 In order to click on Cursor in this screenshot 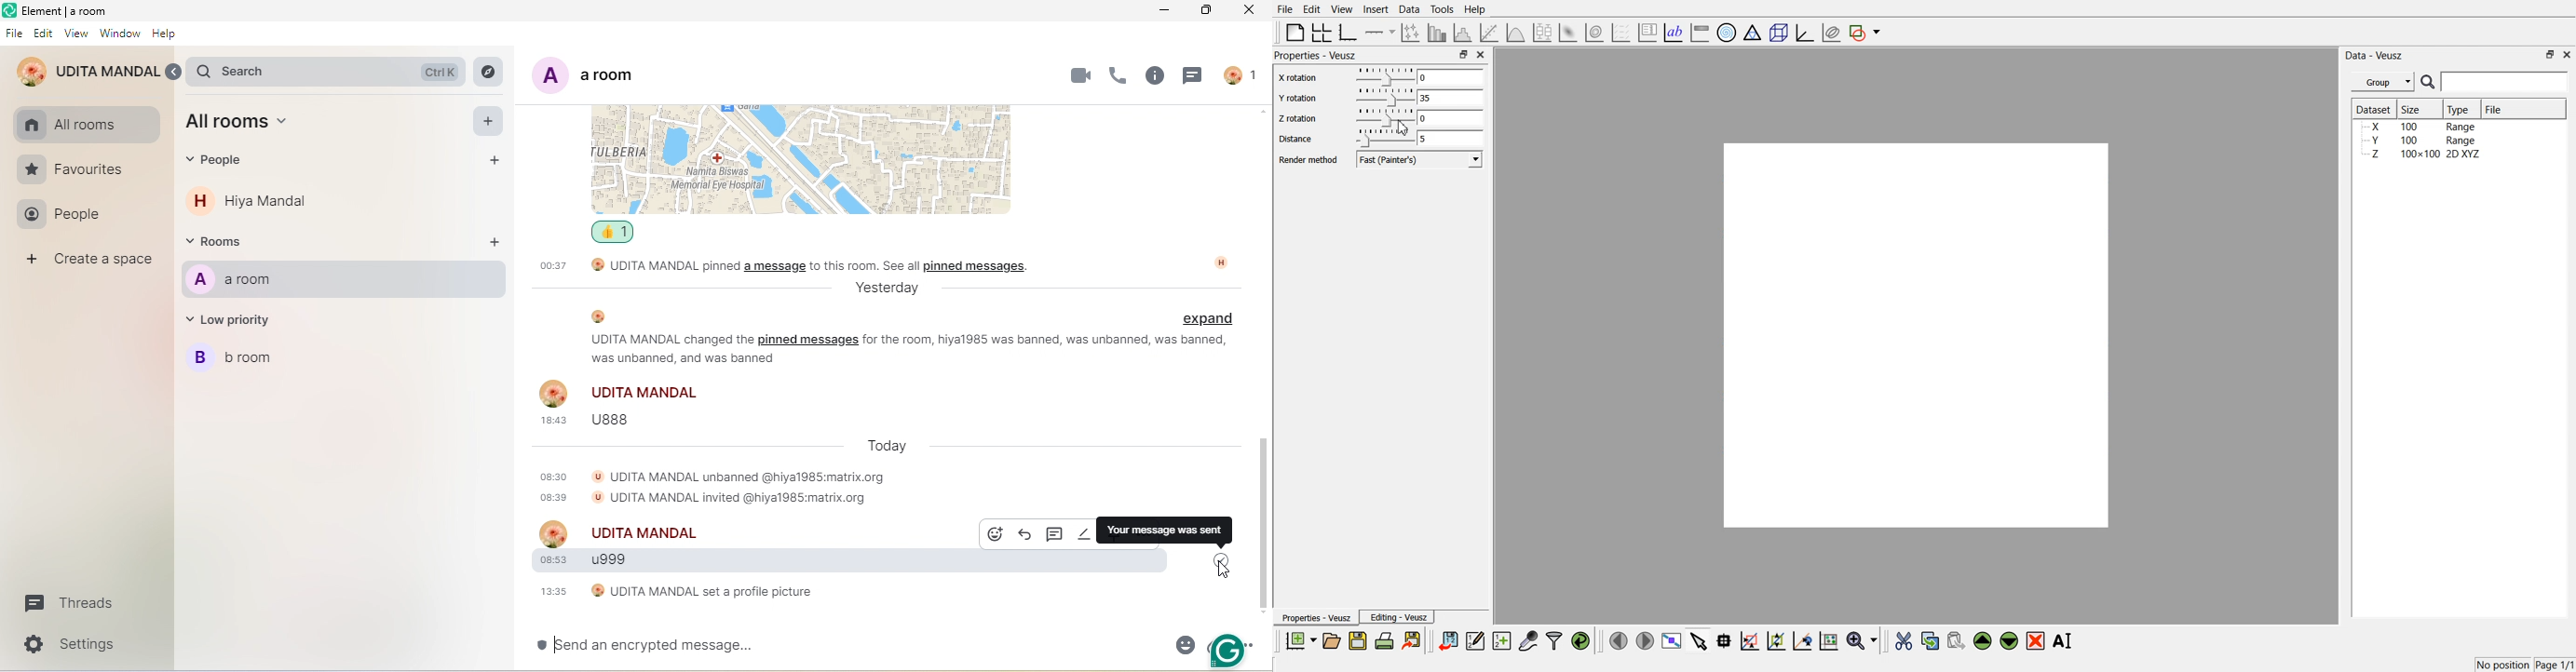, I will do `click(1221, 573)`.